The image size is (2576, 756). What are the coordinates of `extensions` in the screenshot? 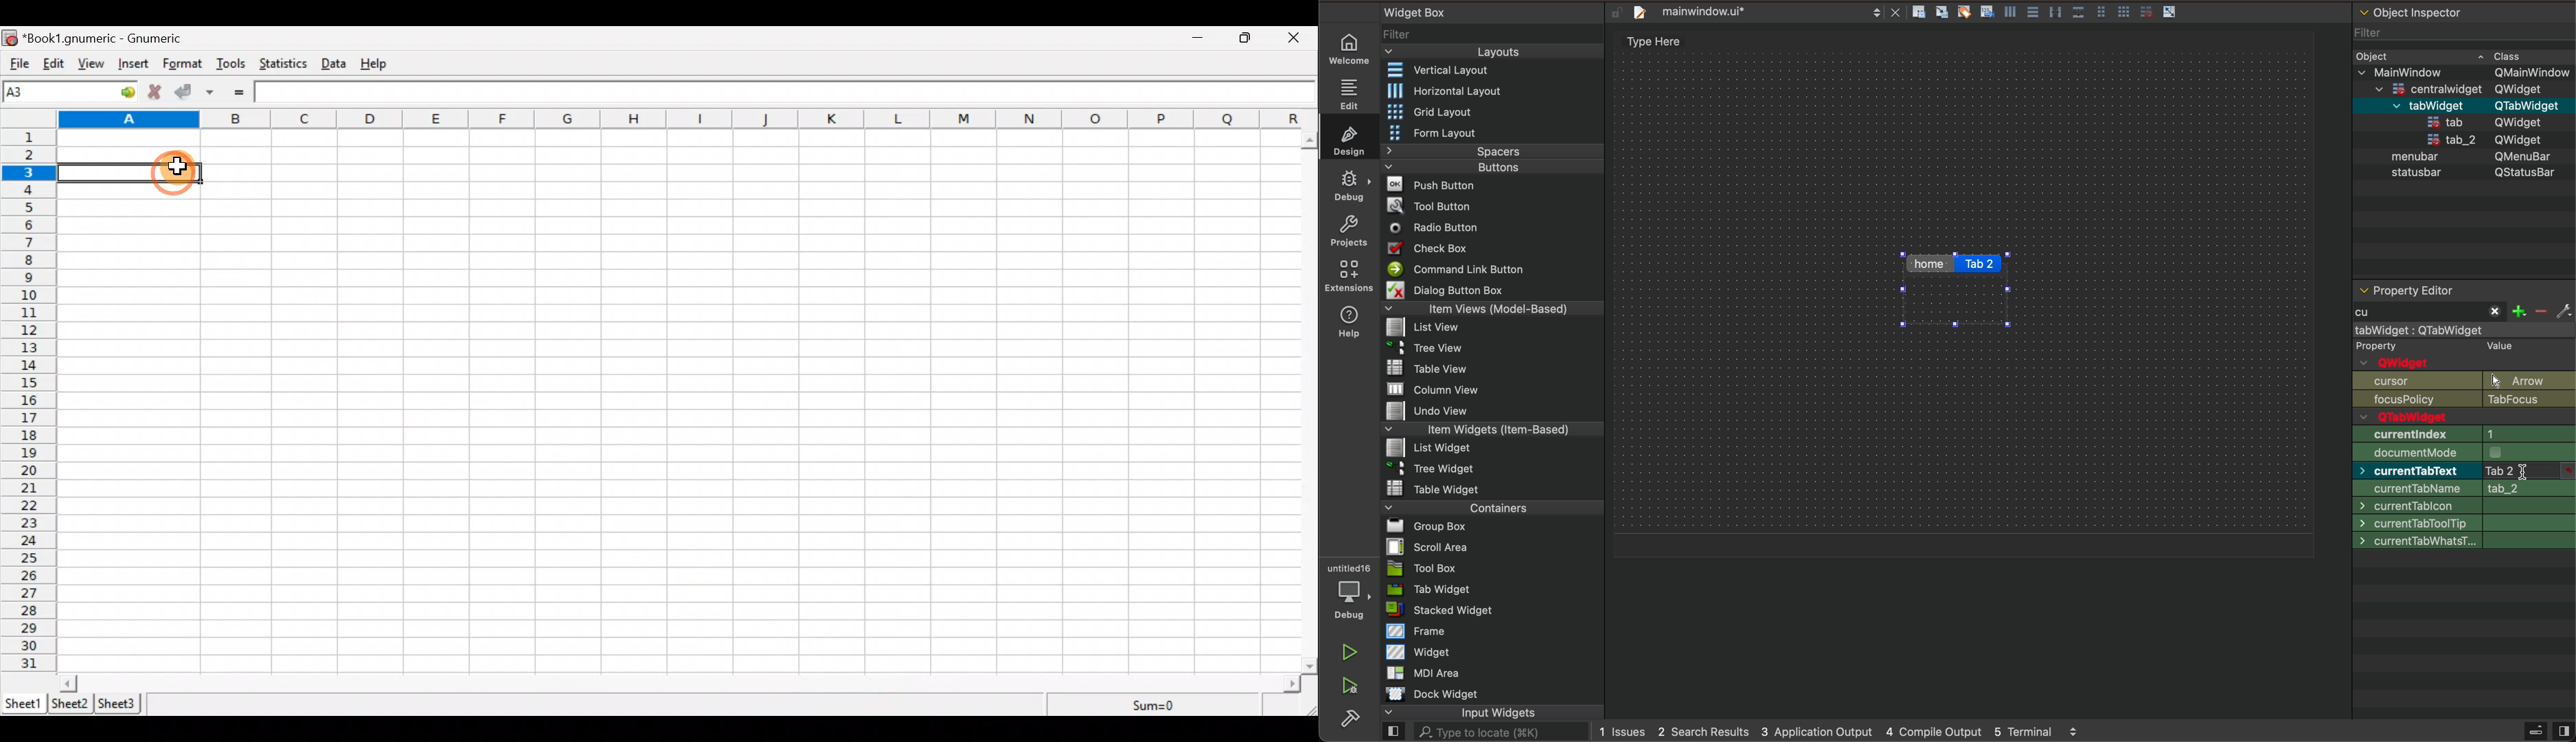 It's located at (1351, 274).